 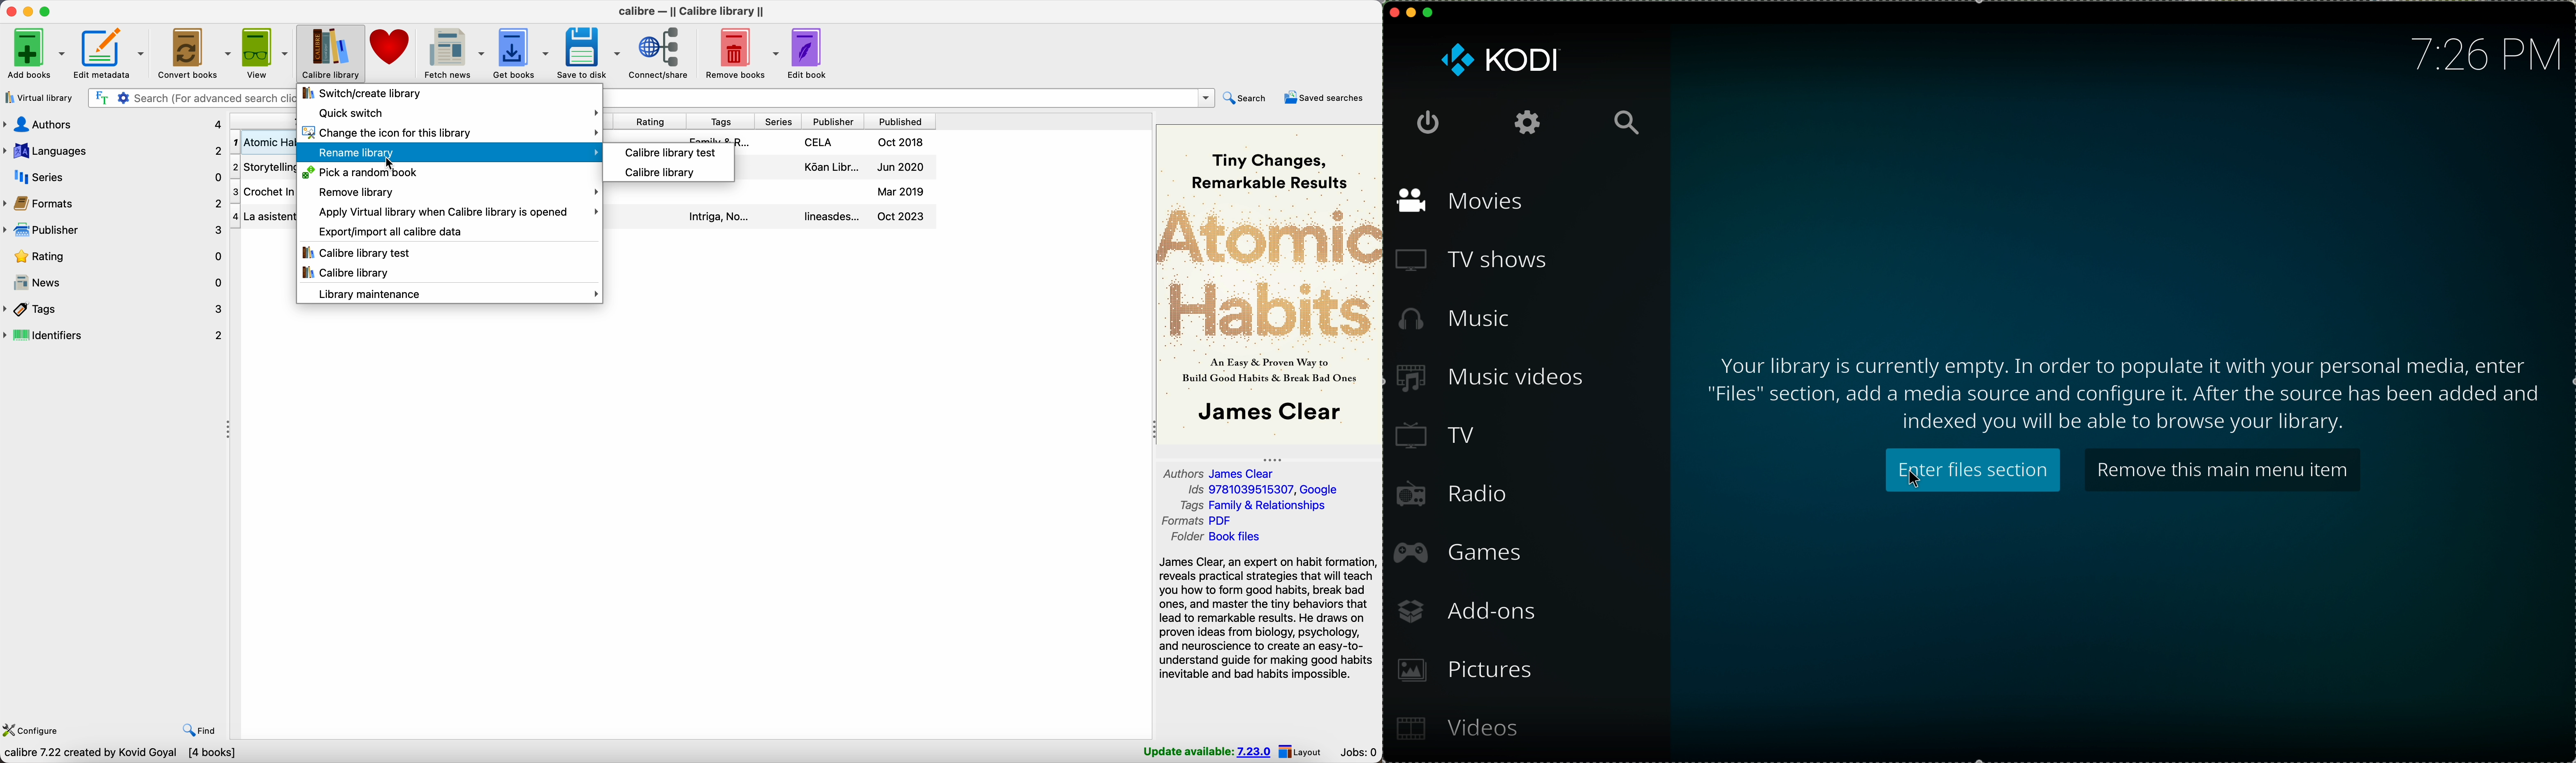 I want to click on KODI logo, so click(x=1499, y=60).